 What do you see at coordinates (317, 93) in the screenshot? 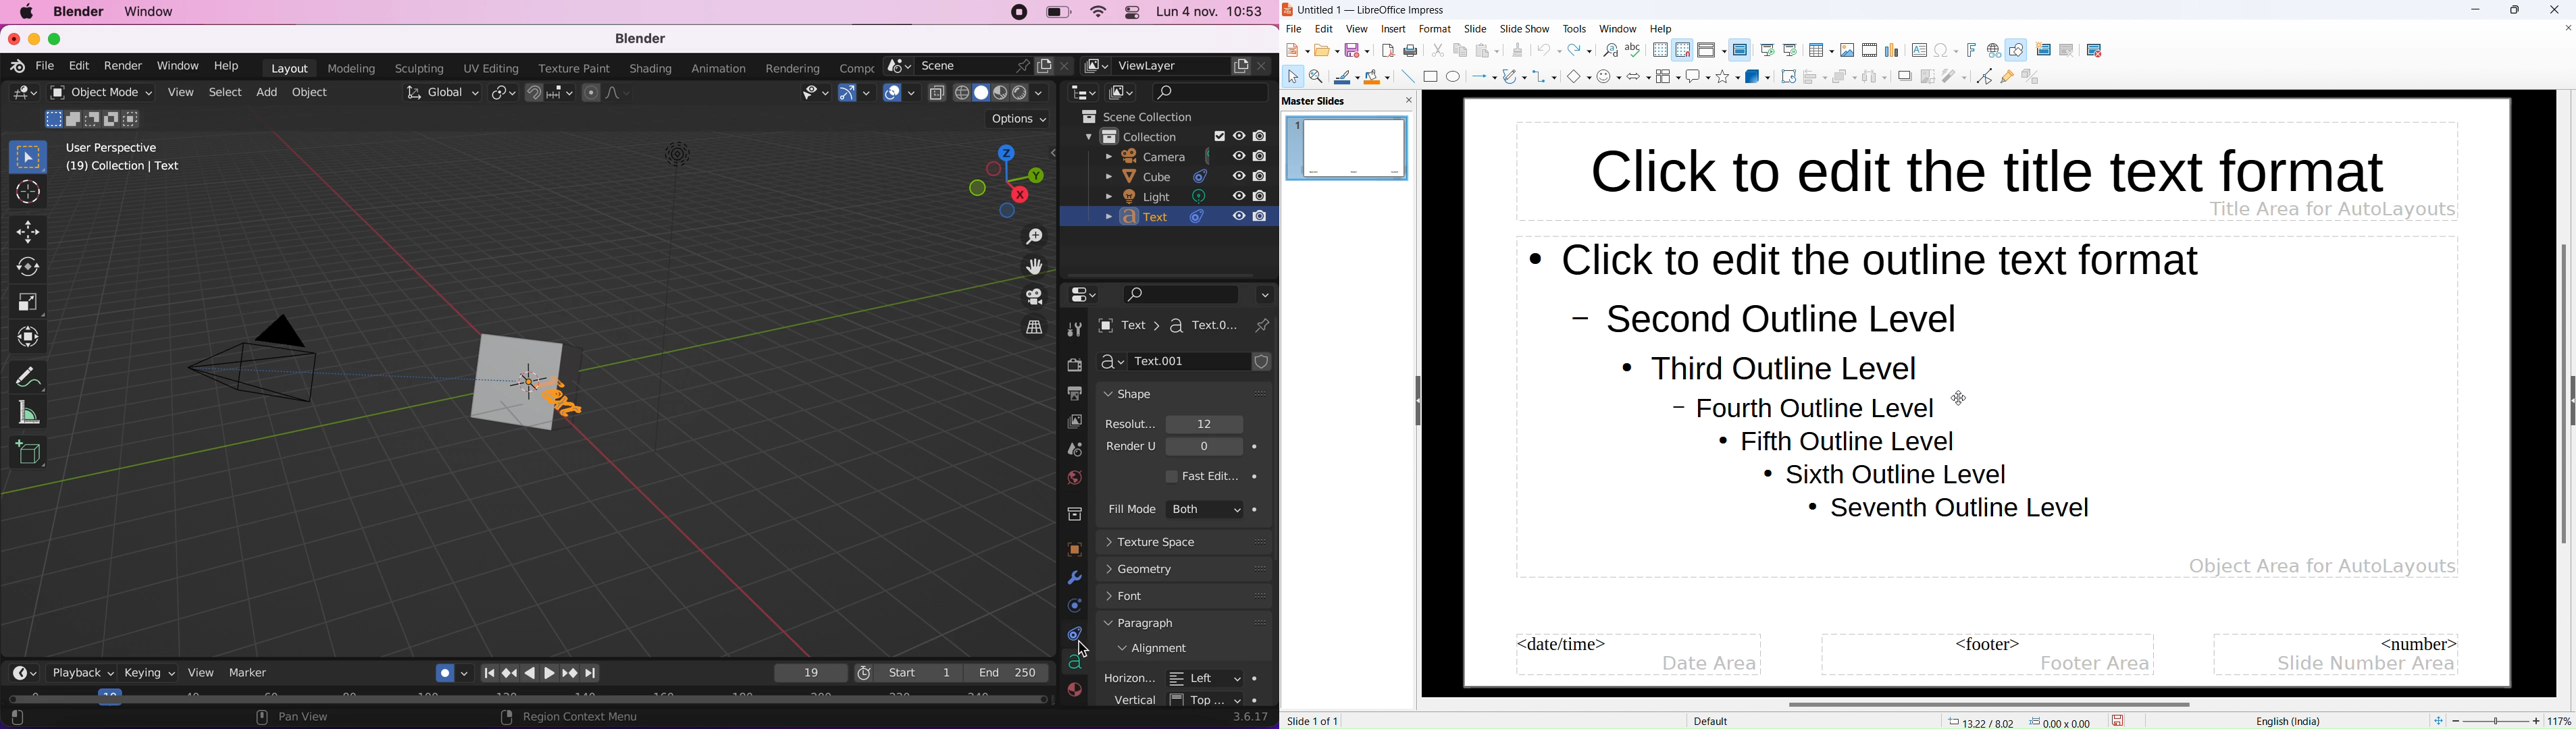
I see `object` at bounding box center [317, 93].